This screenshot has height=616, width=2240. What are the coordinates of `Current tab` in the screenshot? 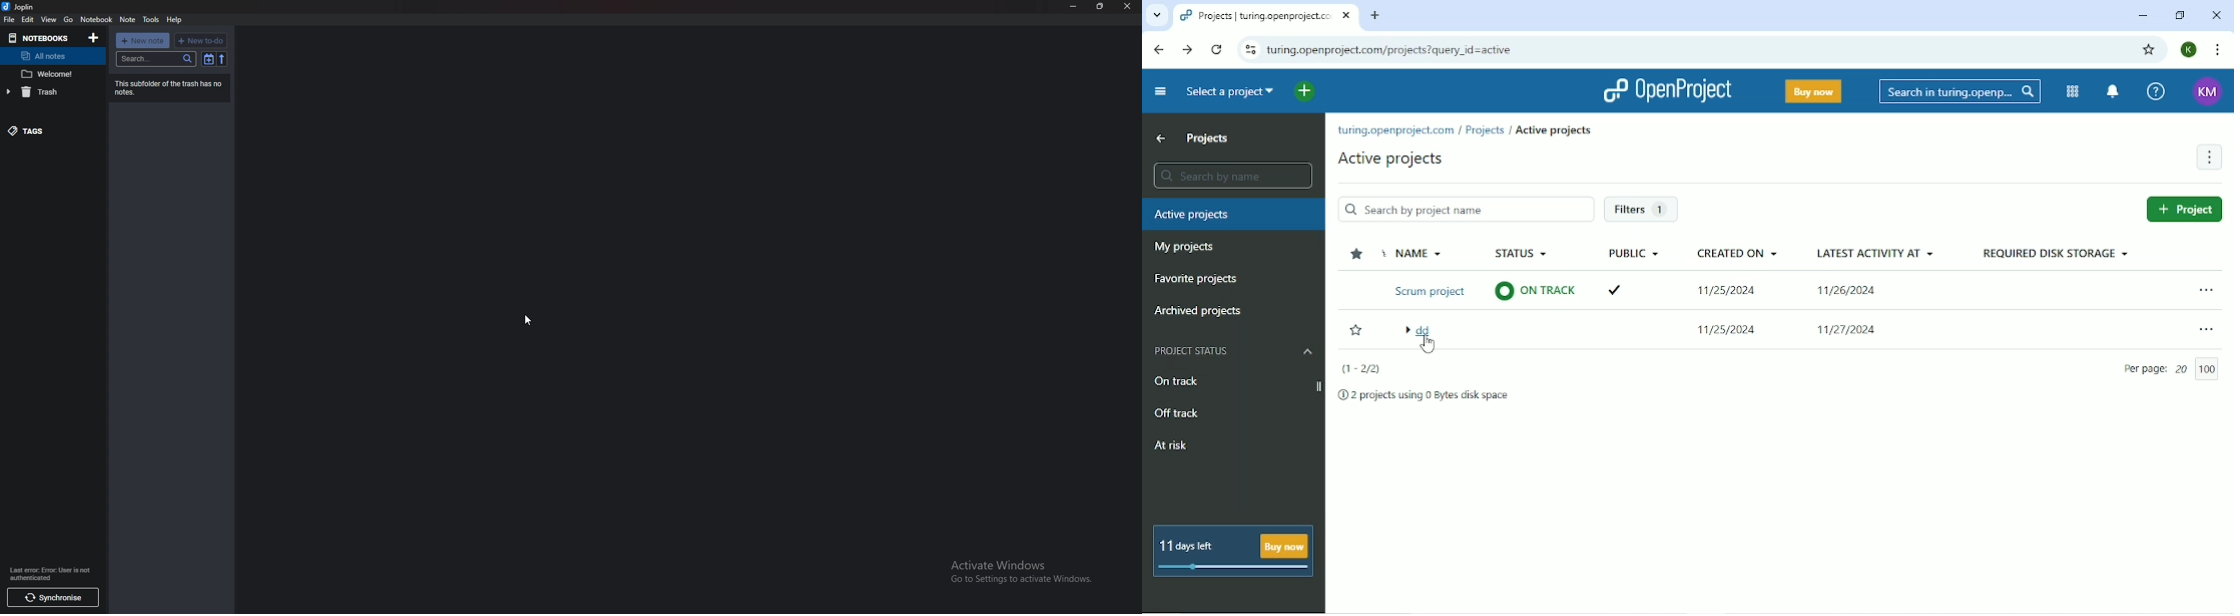 It's located at (1265, 16).